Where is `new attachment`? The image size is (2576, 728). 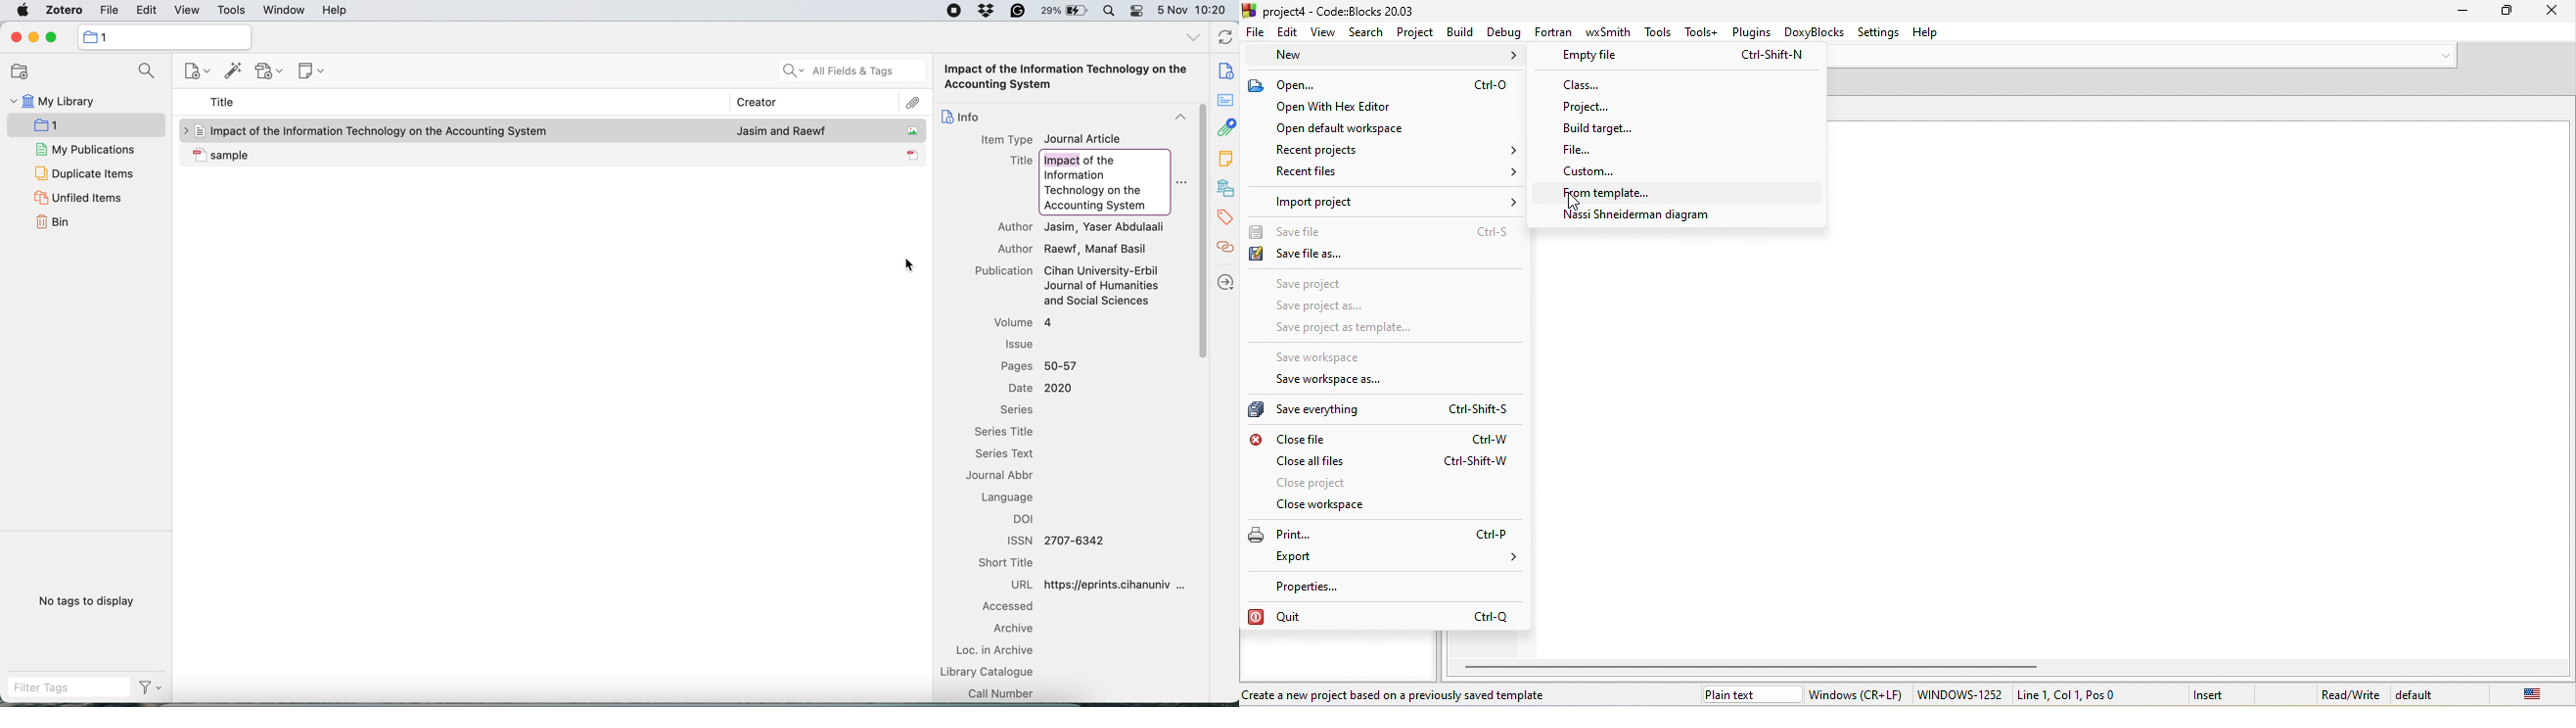 new attachment is located at coordinates (269, 72).